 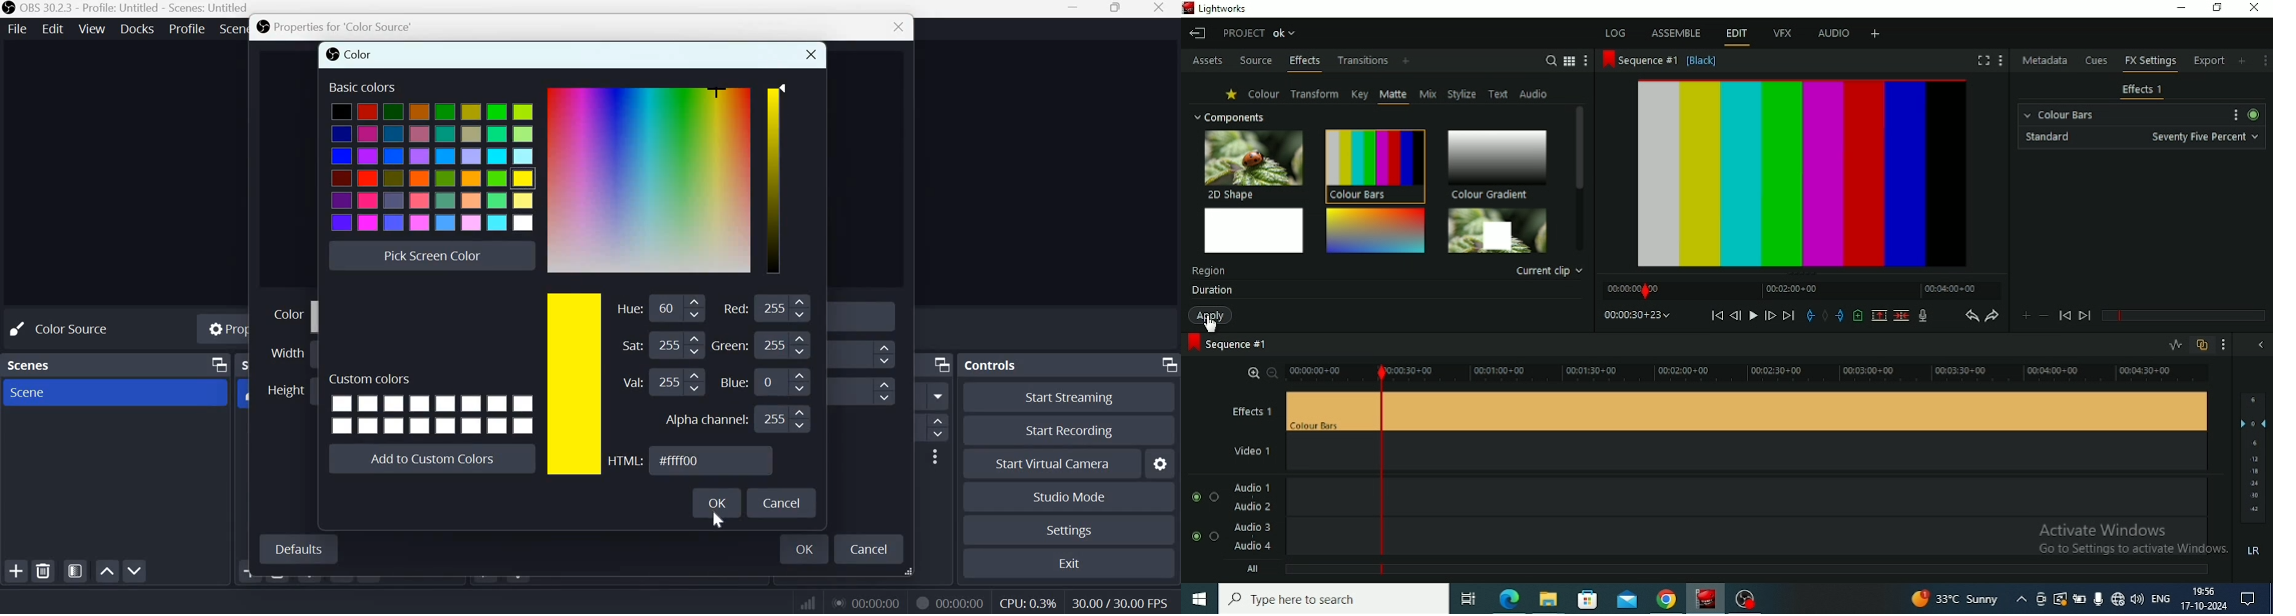 I want to click on Redo, so click(x=1993, y=315).